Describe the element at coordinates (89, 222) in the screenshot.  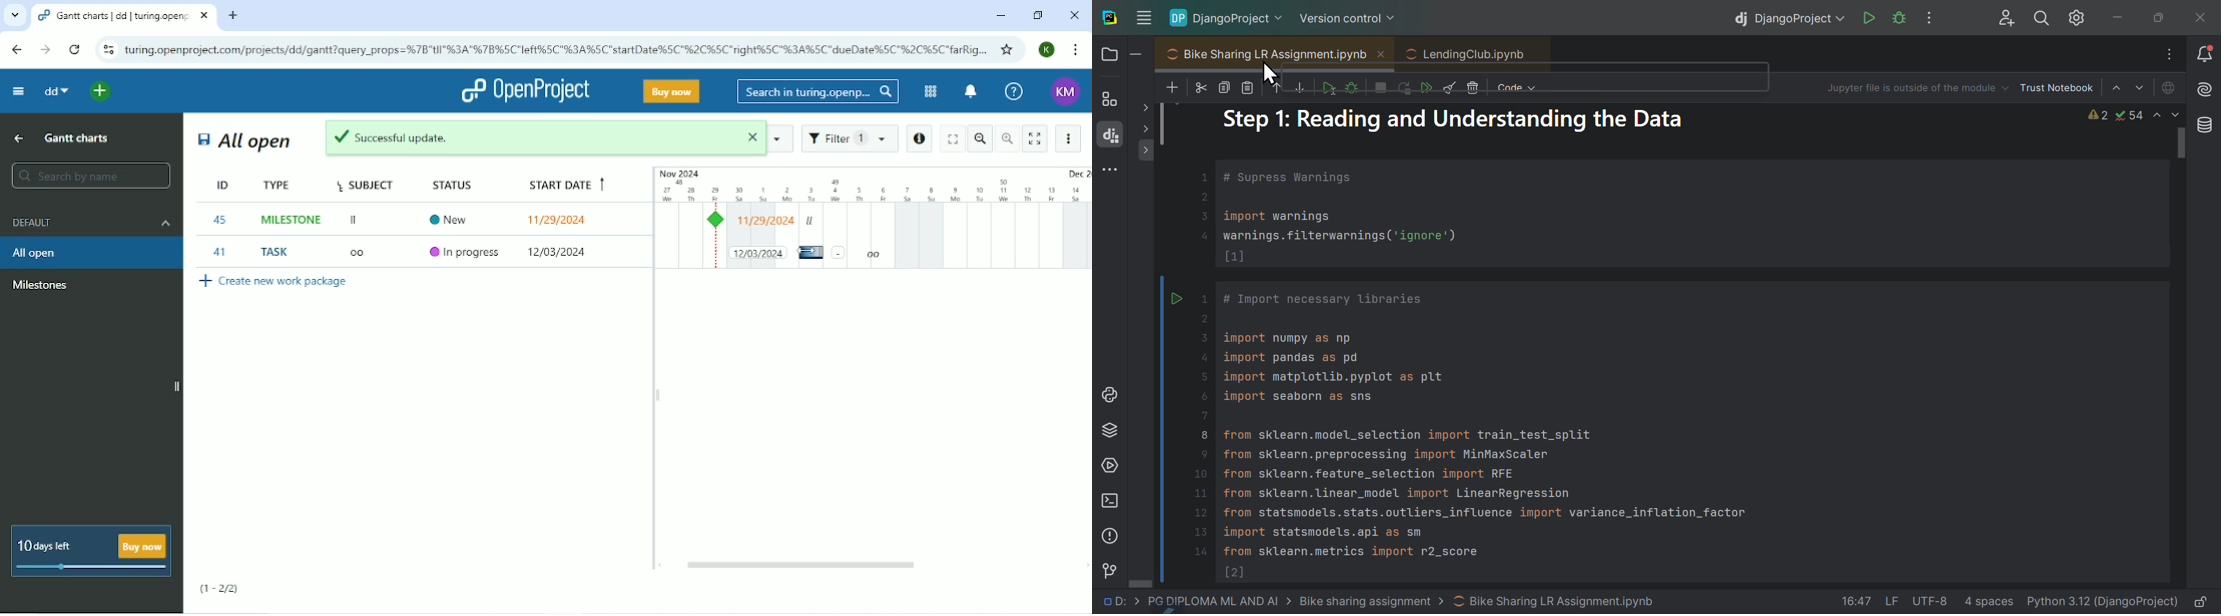
I see `Default` at that location.